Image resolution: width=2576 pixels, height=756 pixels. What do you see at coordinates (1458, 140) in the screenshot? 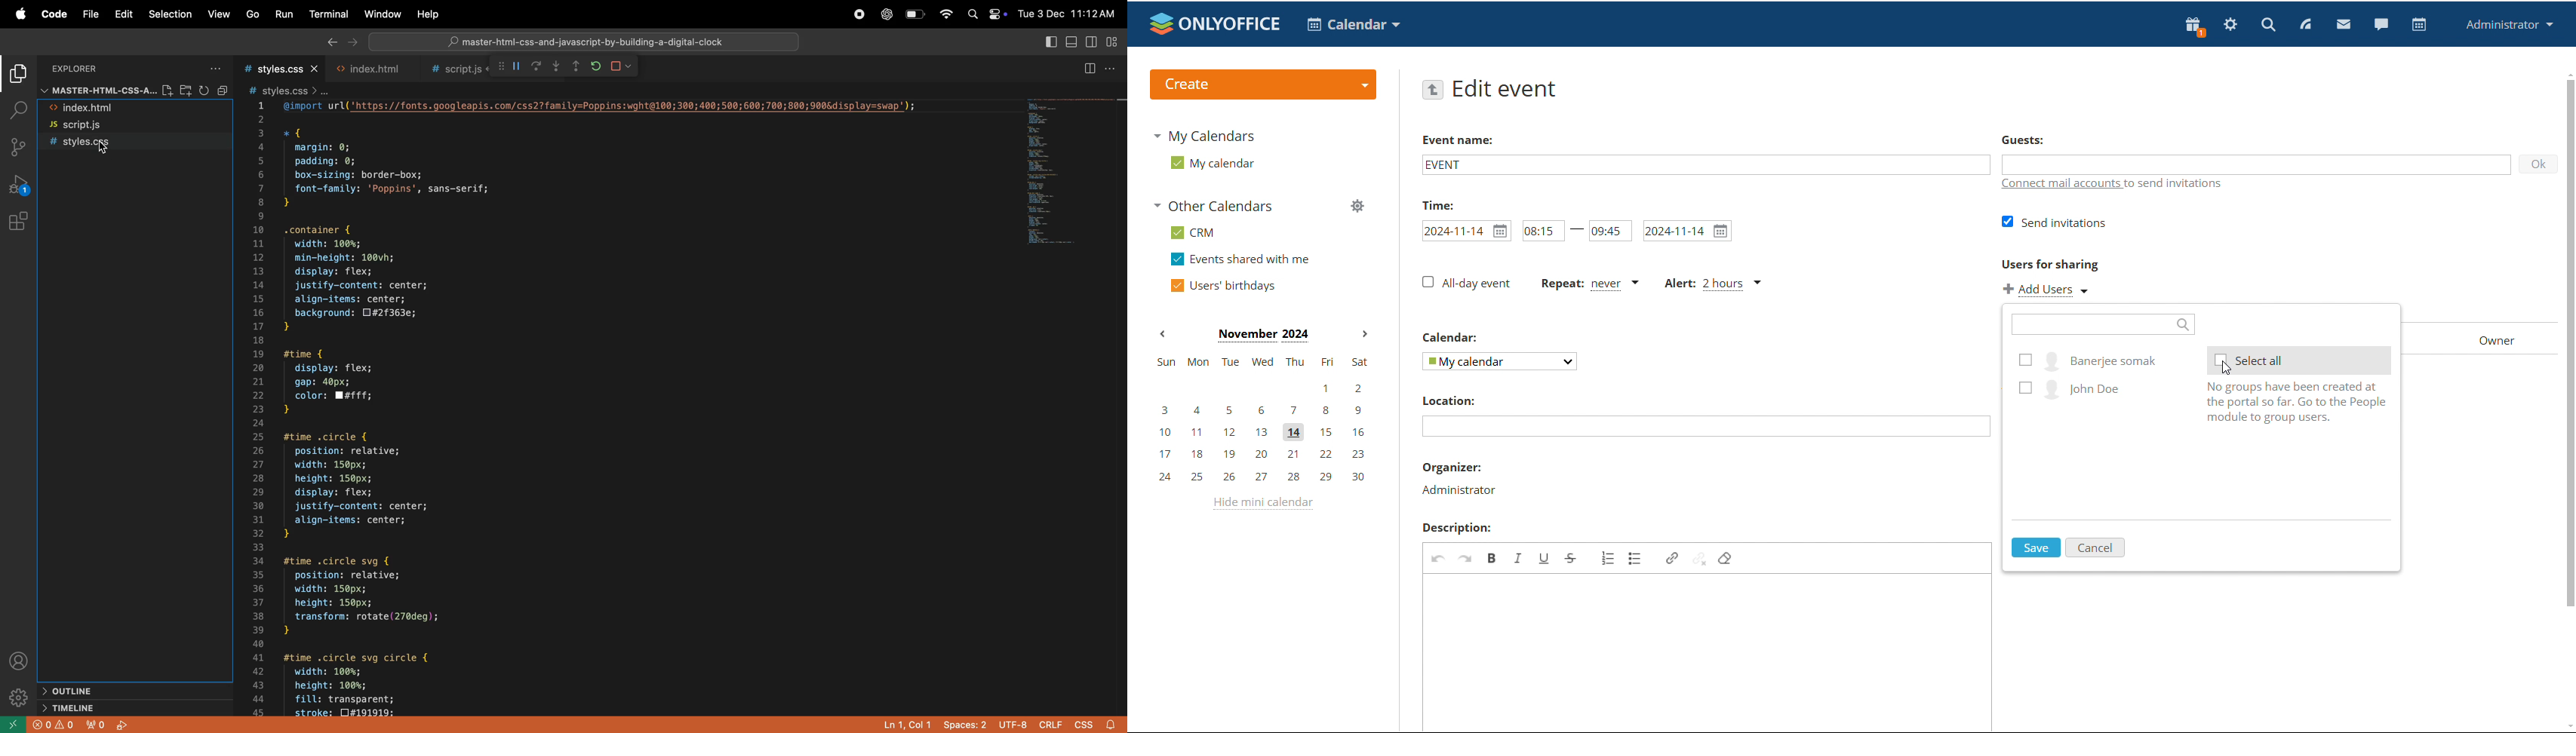
I see `Event name` at bounding box center [1458, 140].